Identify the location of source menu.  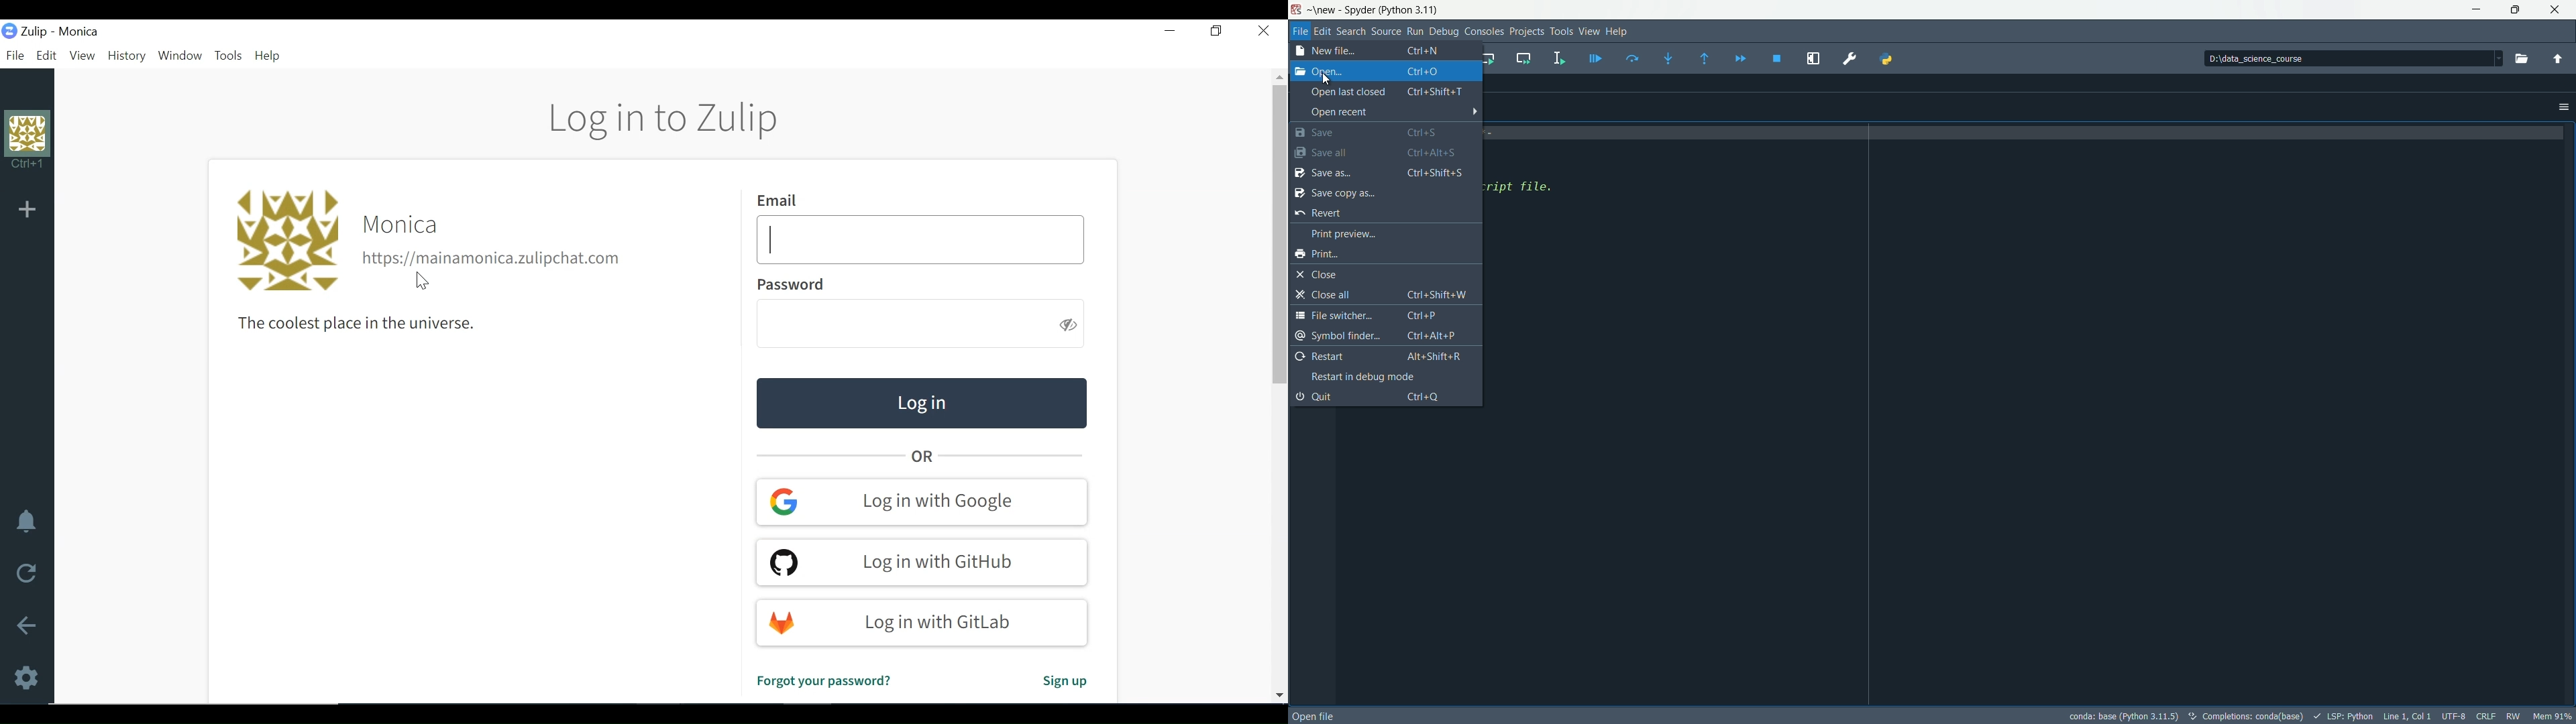
(1387, 31).